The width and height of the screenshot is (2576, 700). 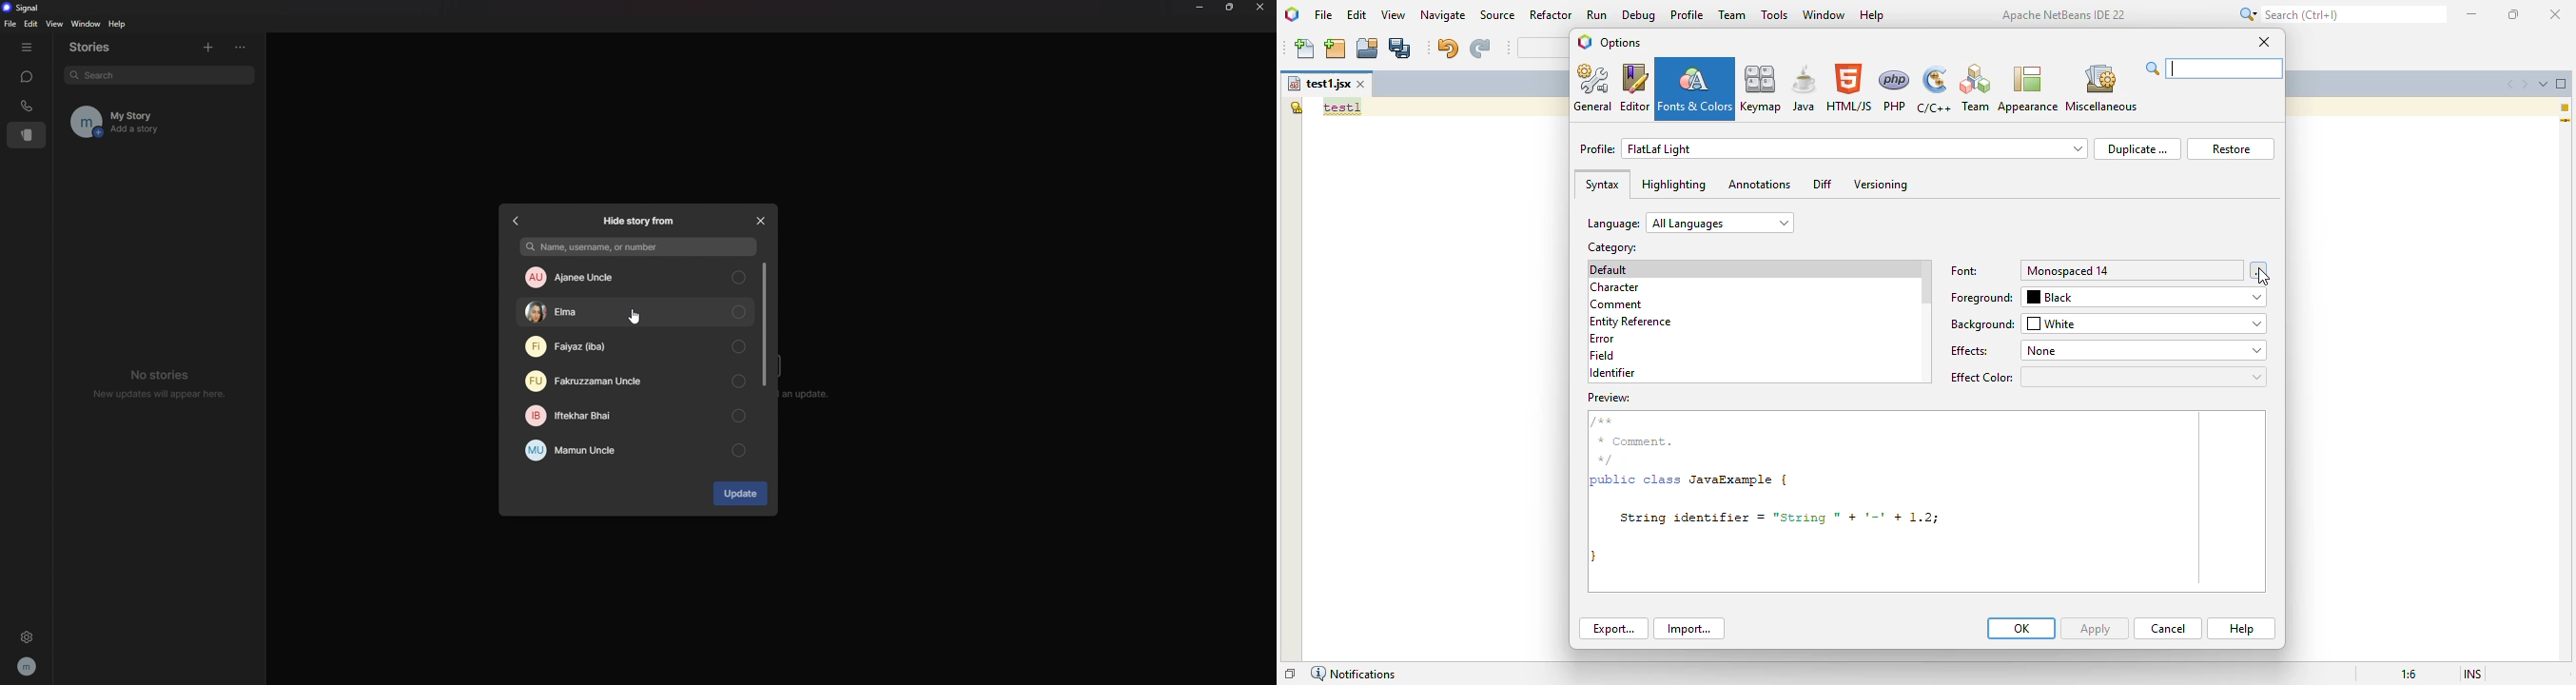 What do you see at coordinates (636, 313) in the screenshot?
I see `elma` at bounding box center [636, 313].